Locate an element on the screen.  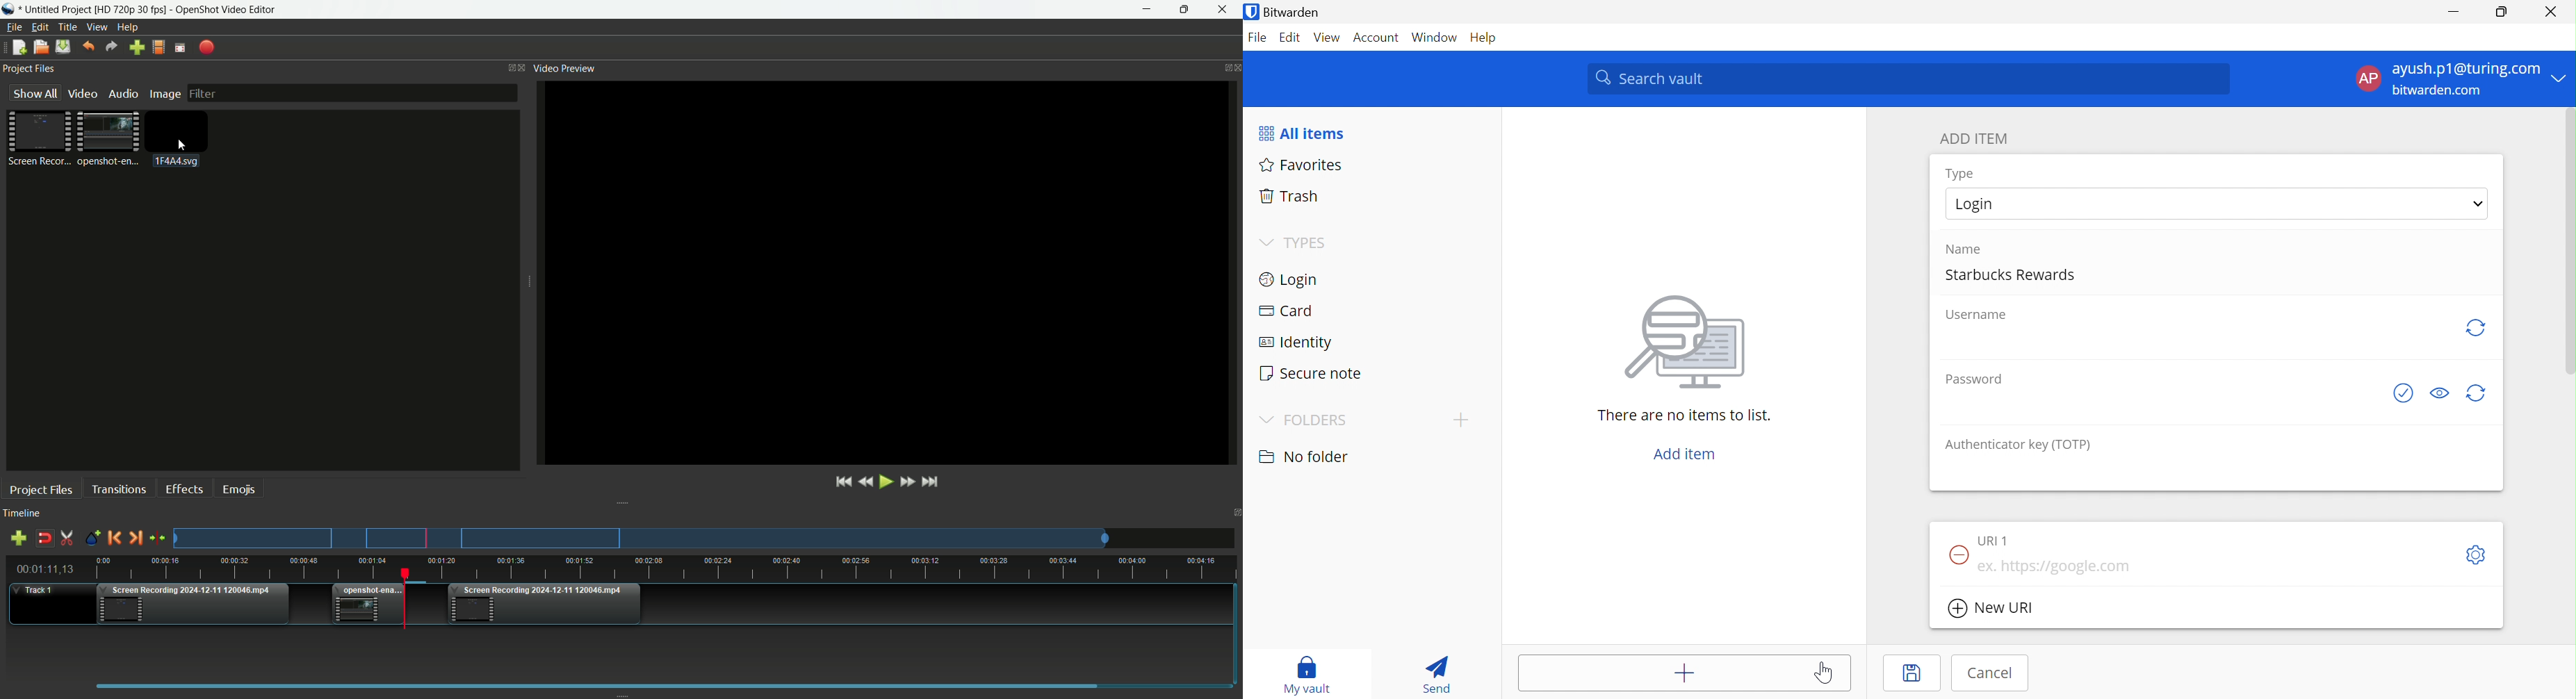
Settings is located at coordinates (2477, 554).